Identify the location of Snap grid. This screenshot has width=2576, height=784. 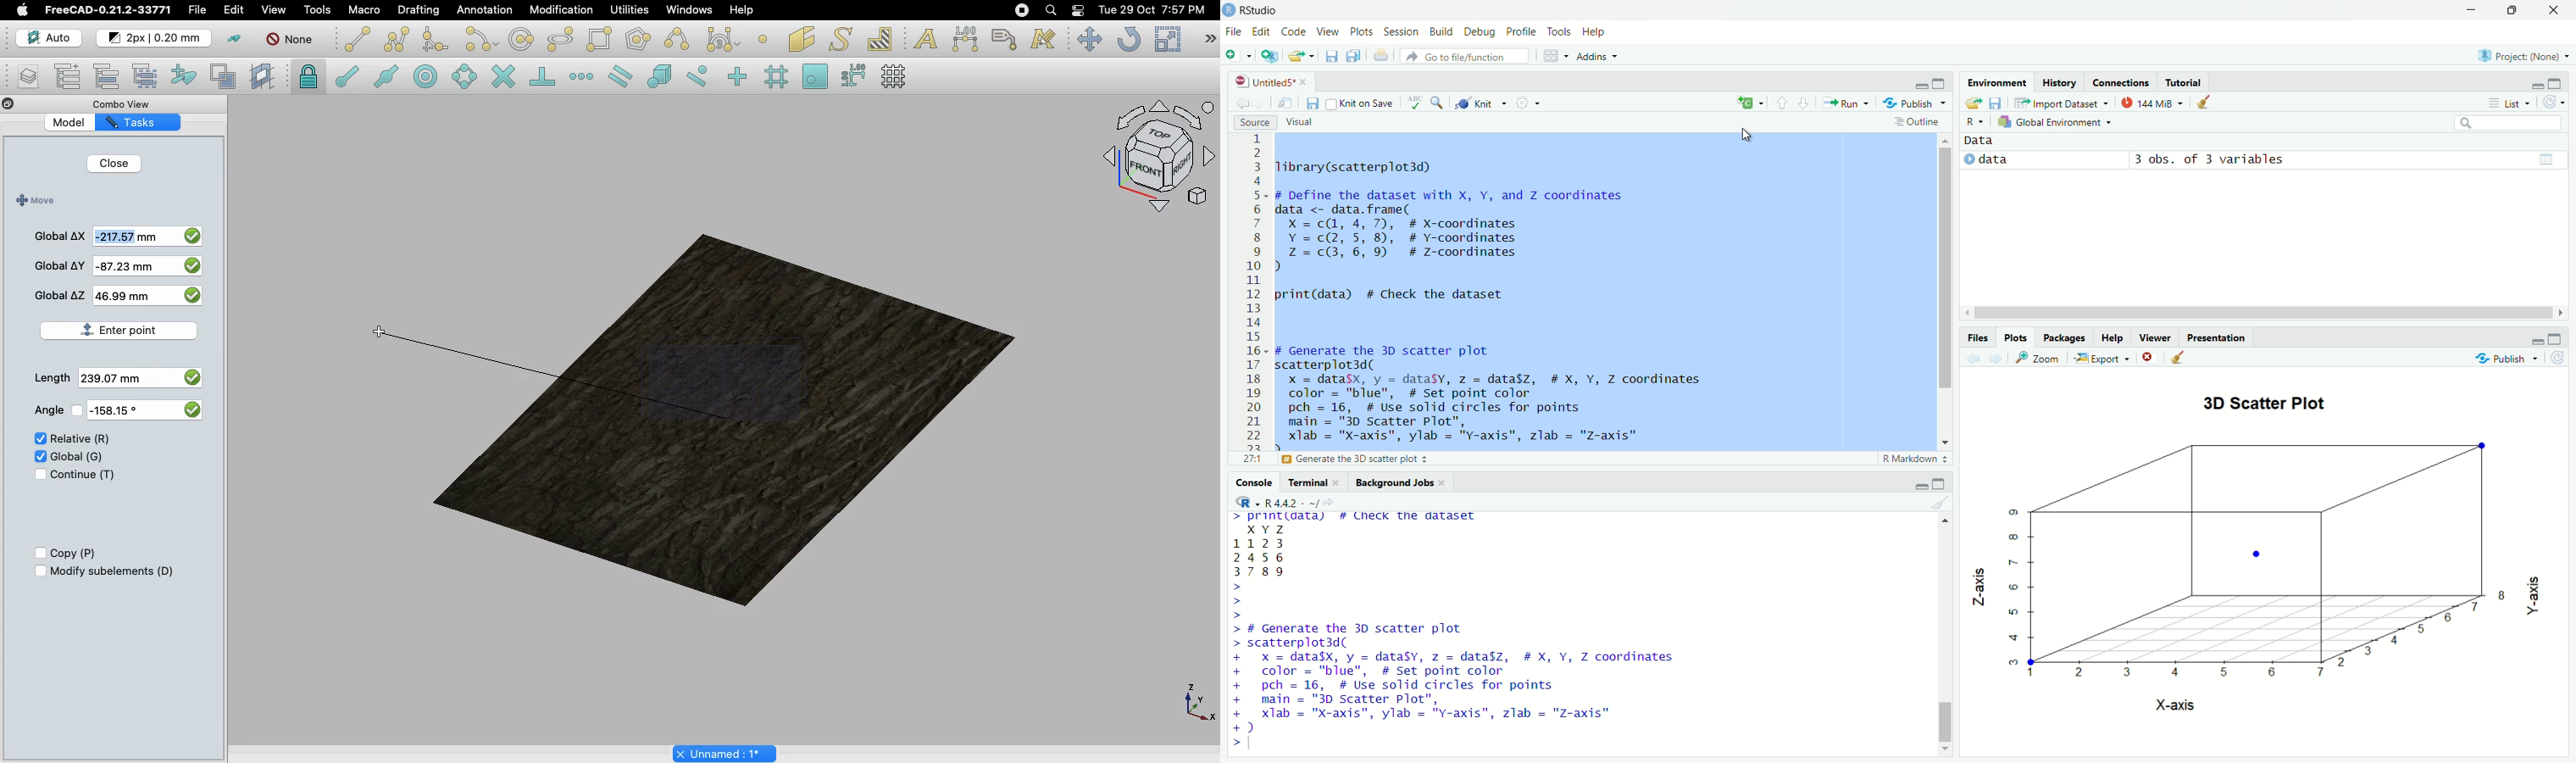
(778, 77).